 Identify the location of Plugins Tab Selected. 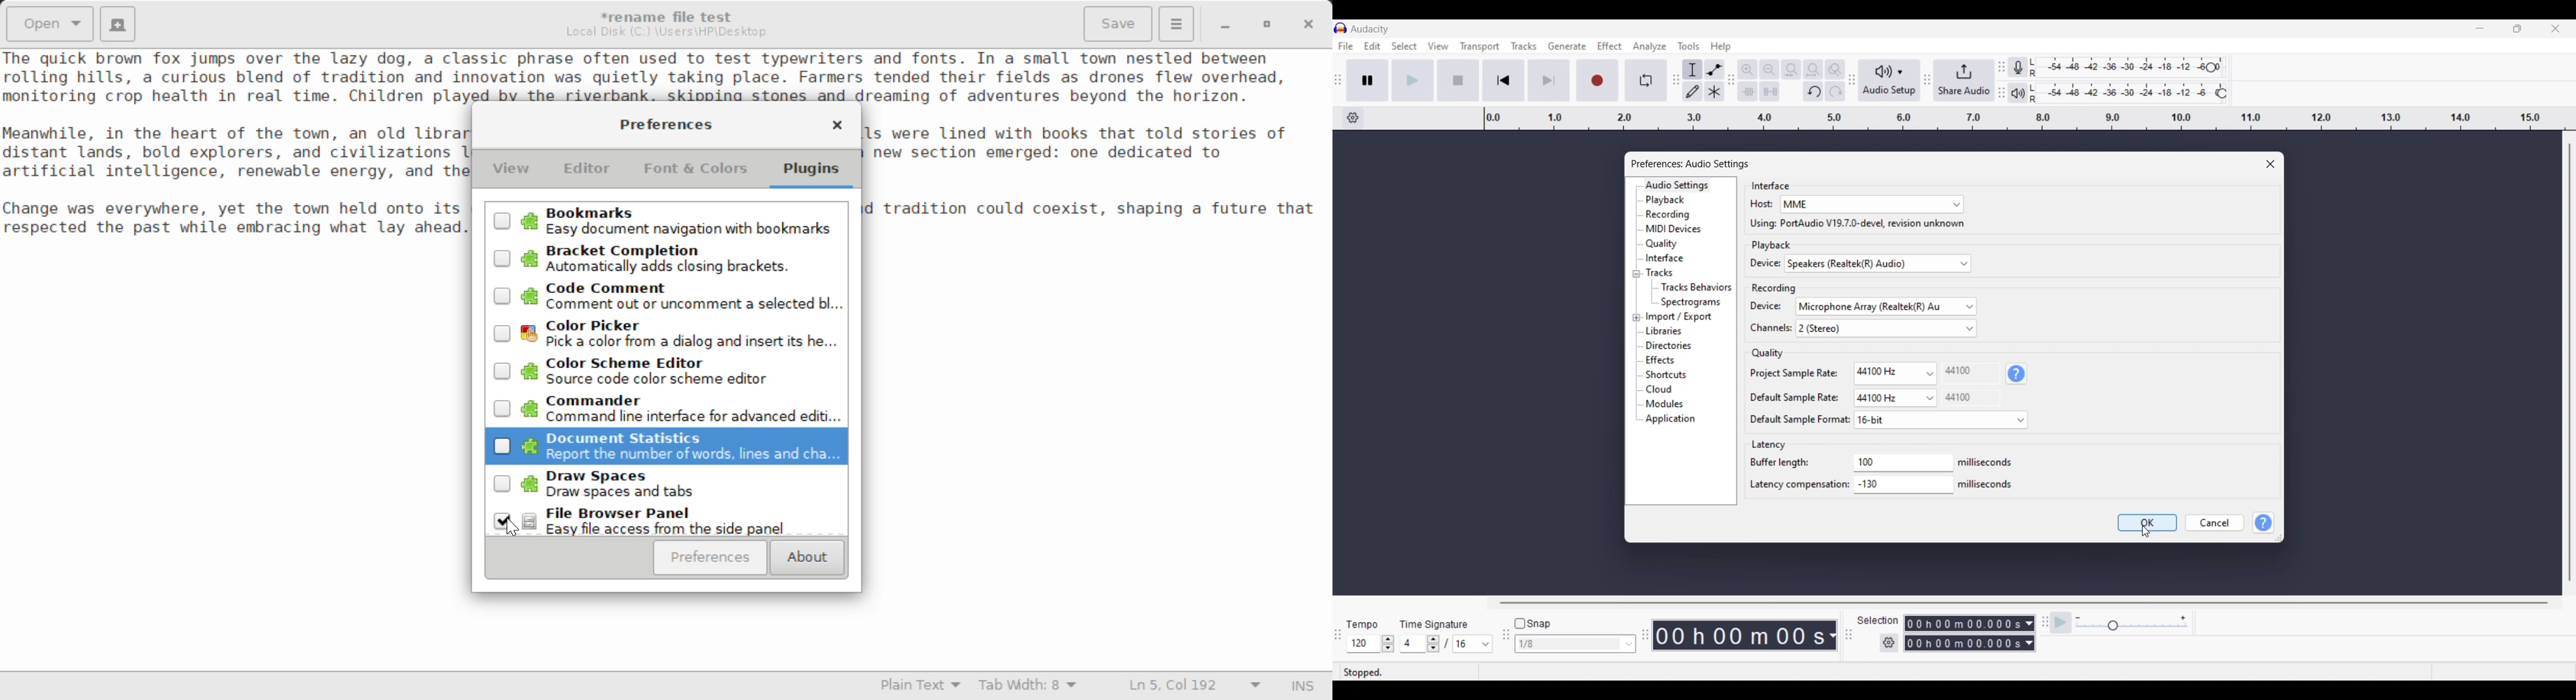
(815, 174).